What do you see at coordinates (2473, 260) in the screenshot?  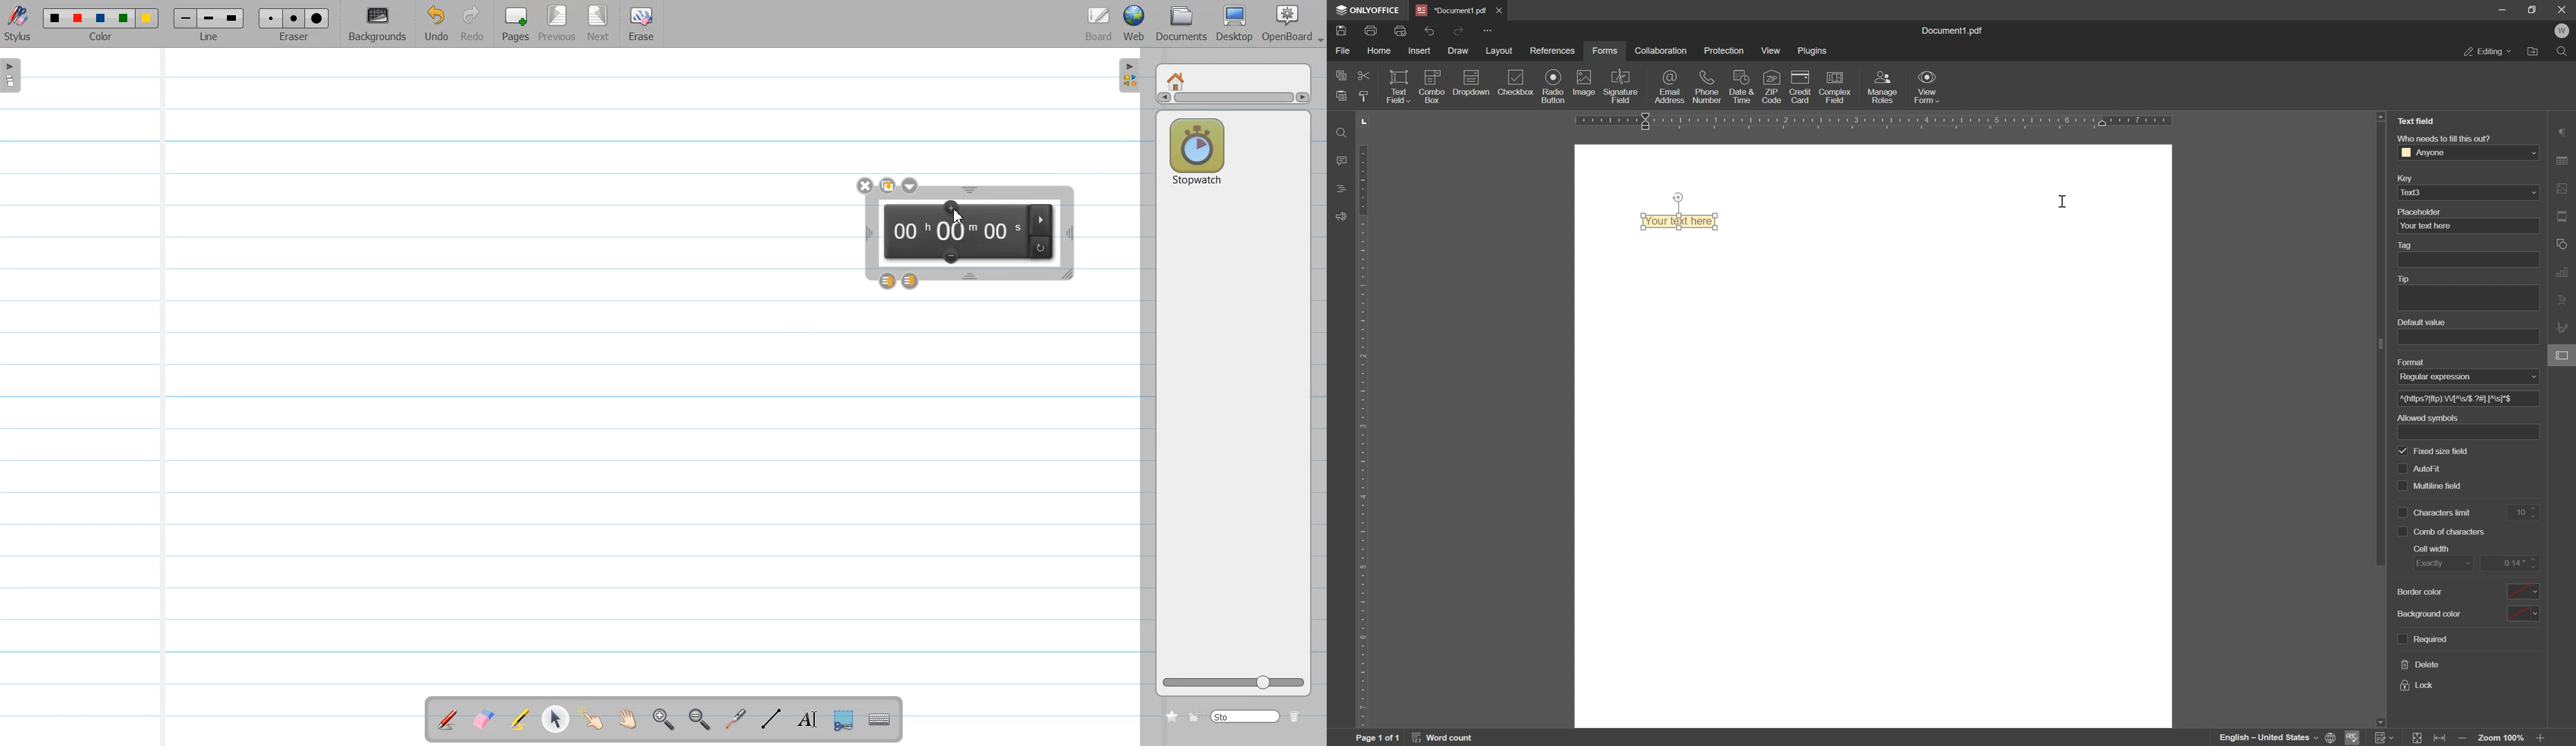 I see `tag textbox` at bounding box center [2473, 260].